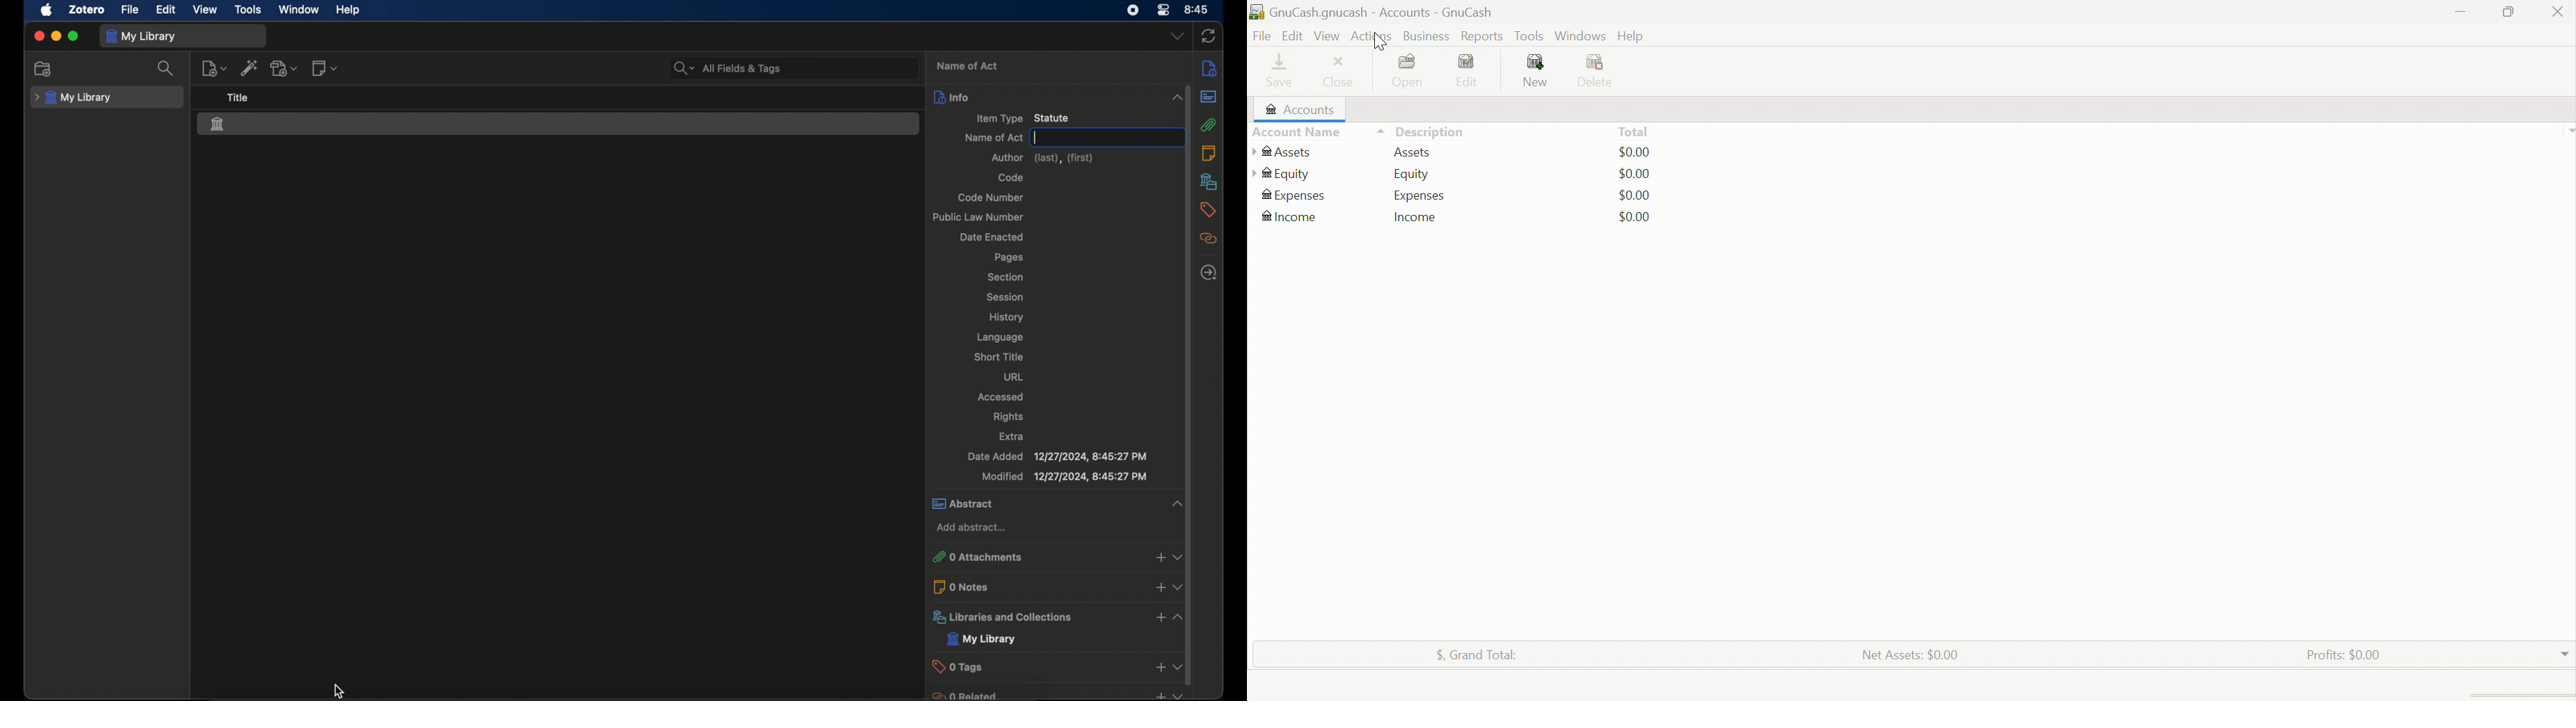 The image size is (2576, 728). I want to click on tags, so click(1207, 210).